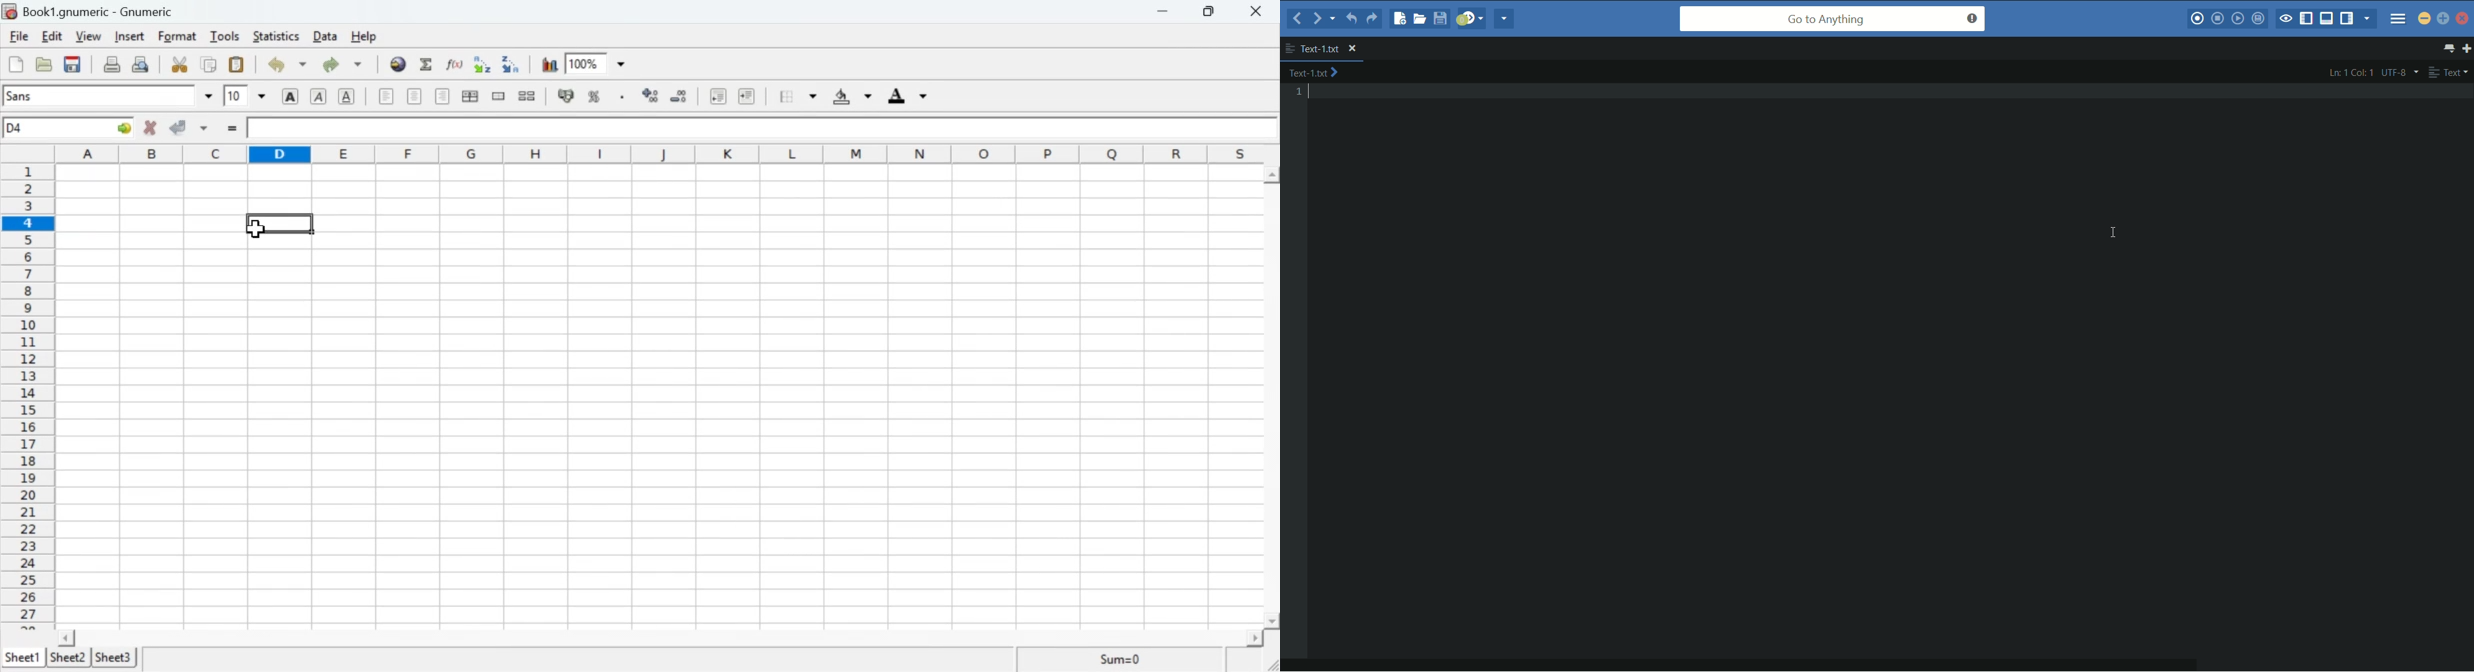  Describe the element at coordinates (599, 63) in the screenshot. I see `Zoom` at that location.